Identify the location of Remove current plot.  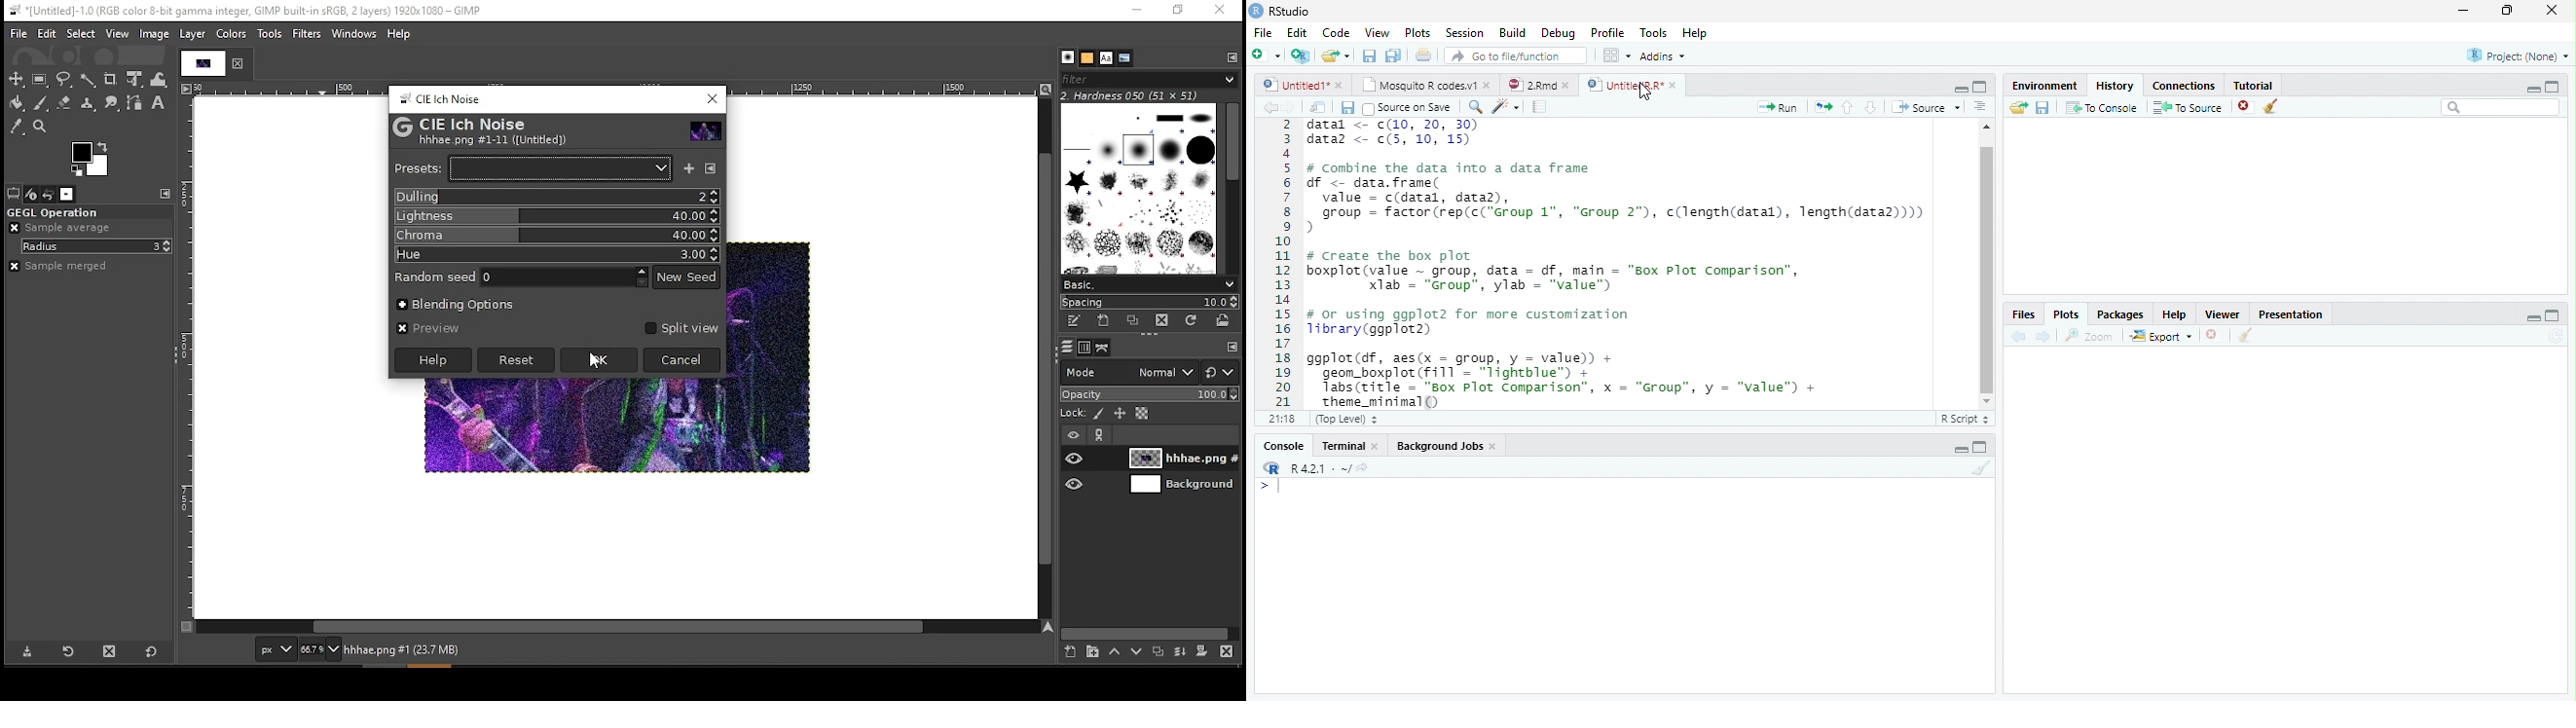
(2215, 335).